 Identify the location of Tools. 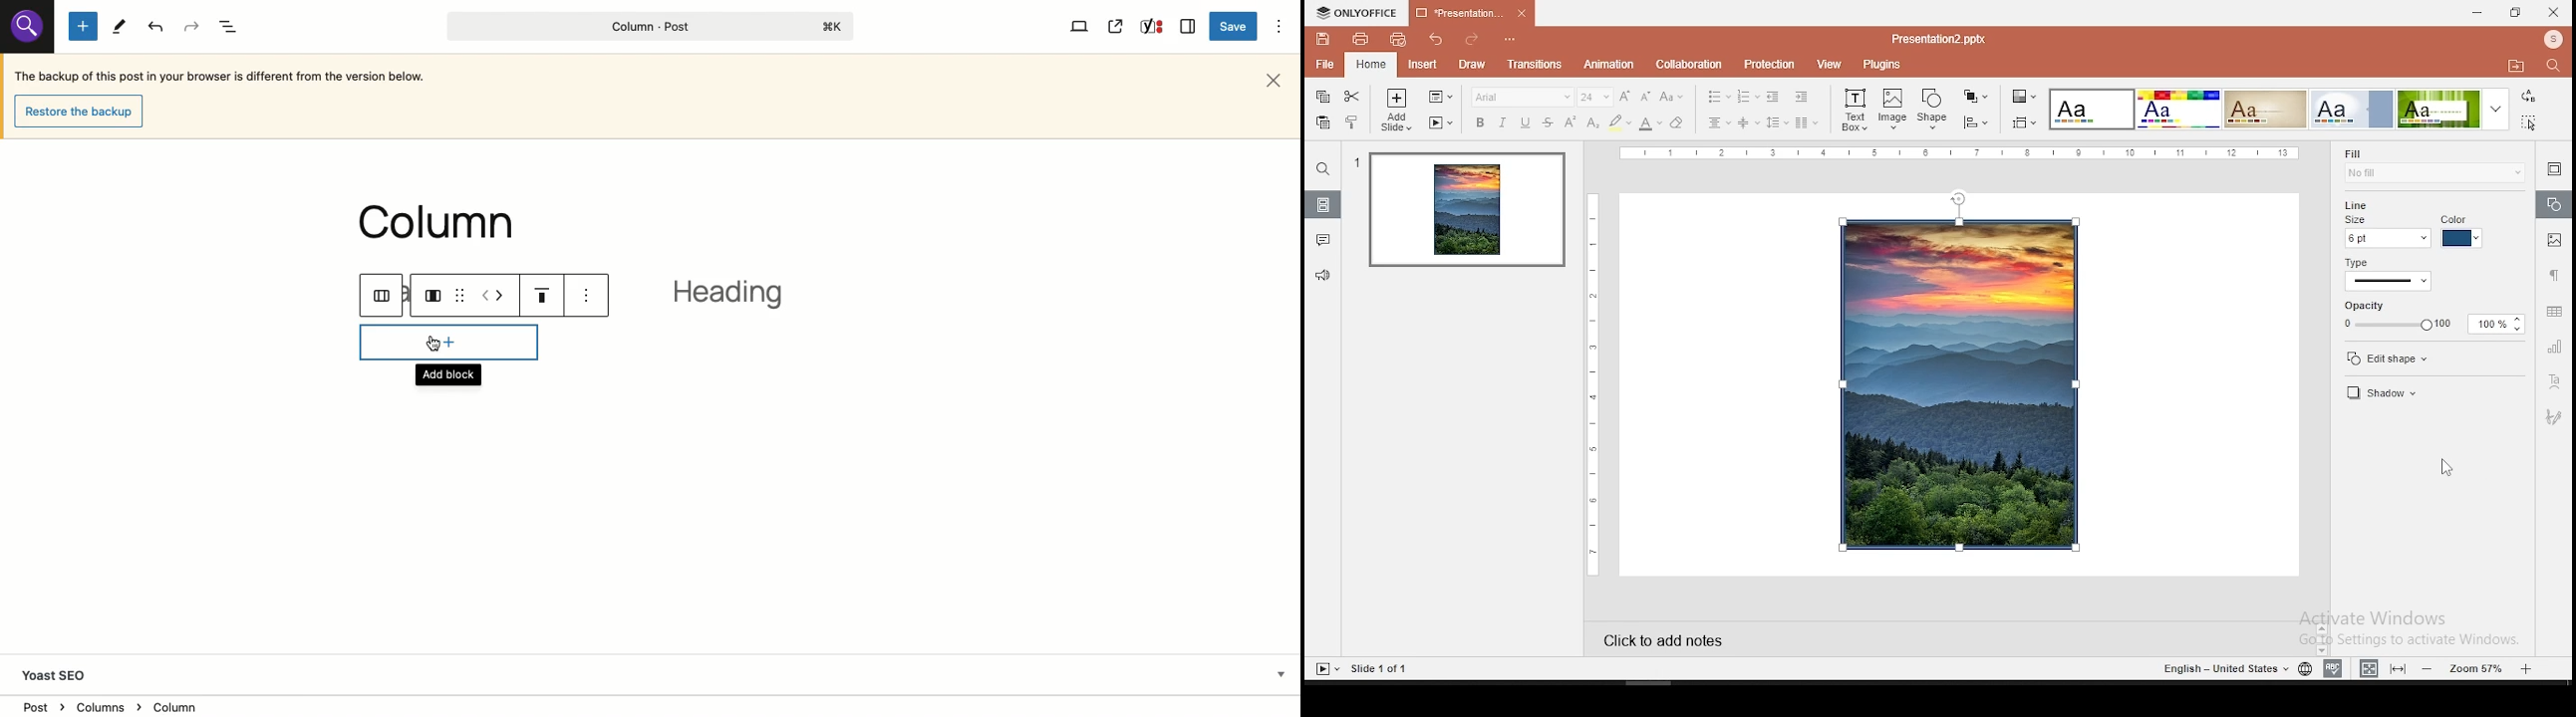
(119, 27).